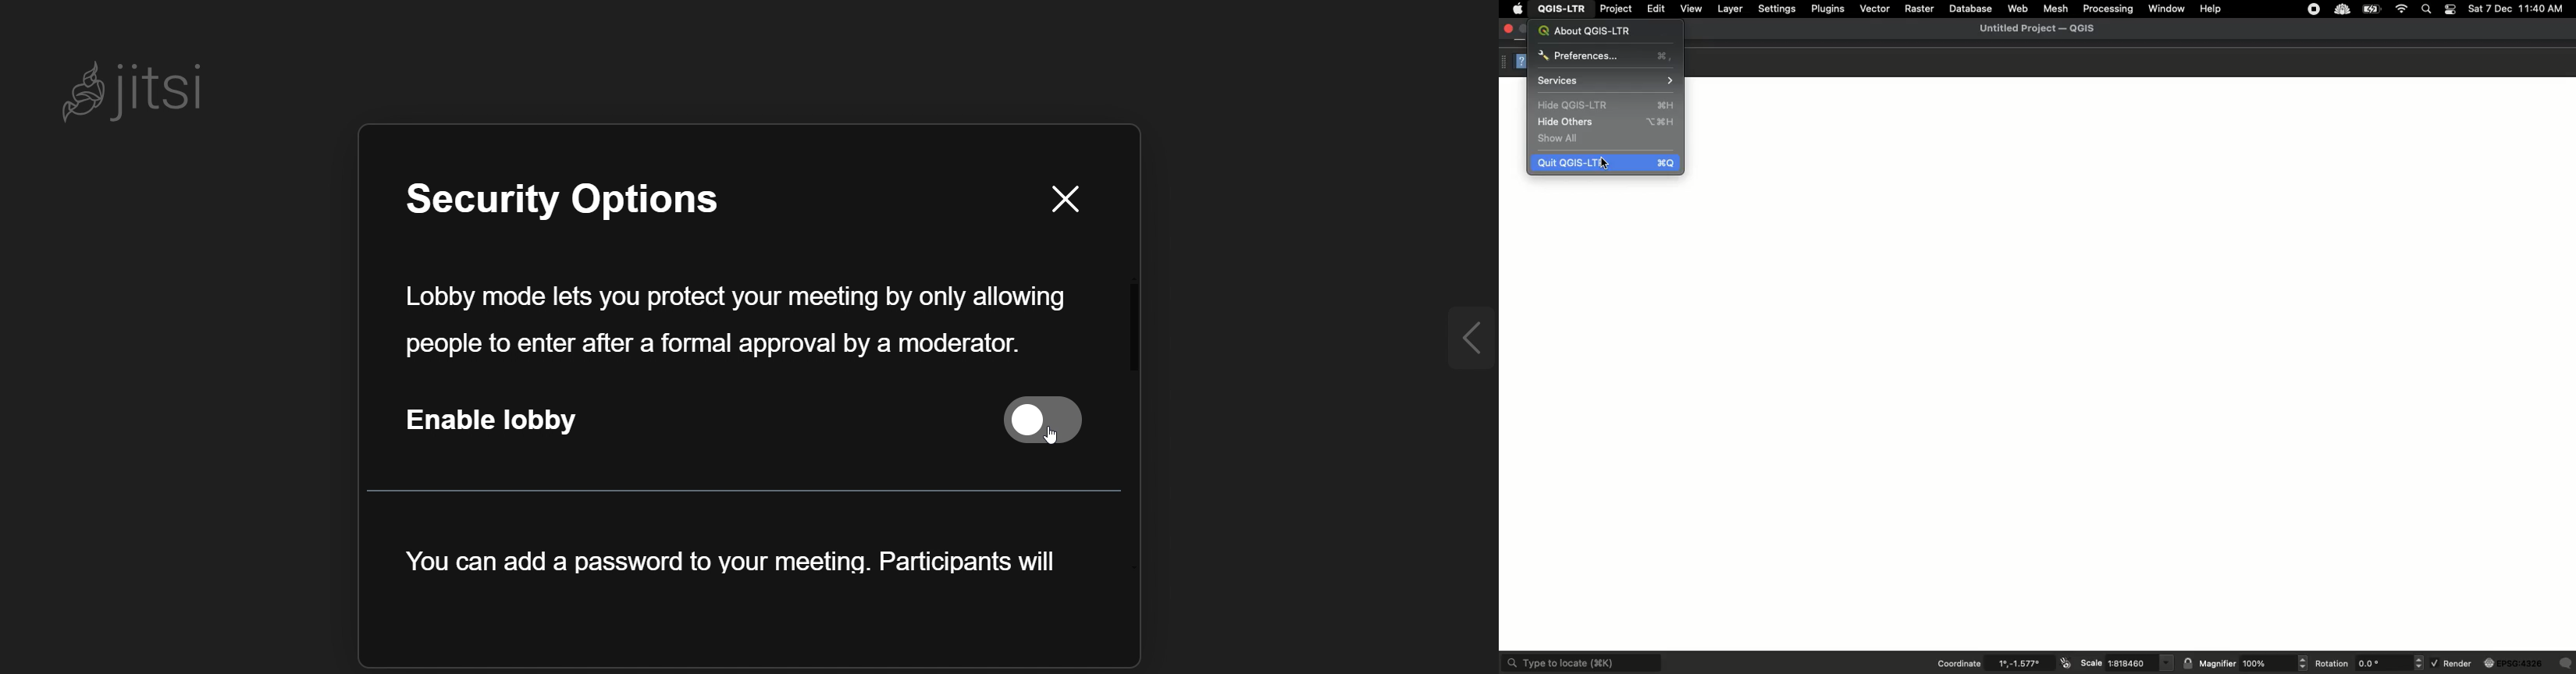  Describe the element at coordinates (1604, 56) in the screenshot. I see `Preferences` at that location.